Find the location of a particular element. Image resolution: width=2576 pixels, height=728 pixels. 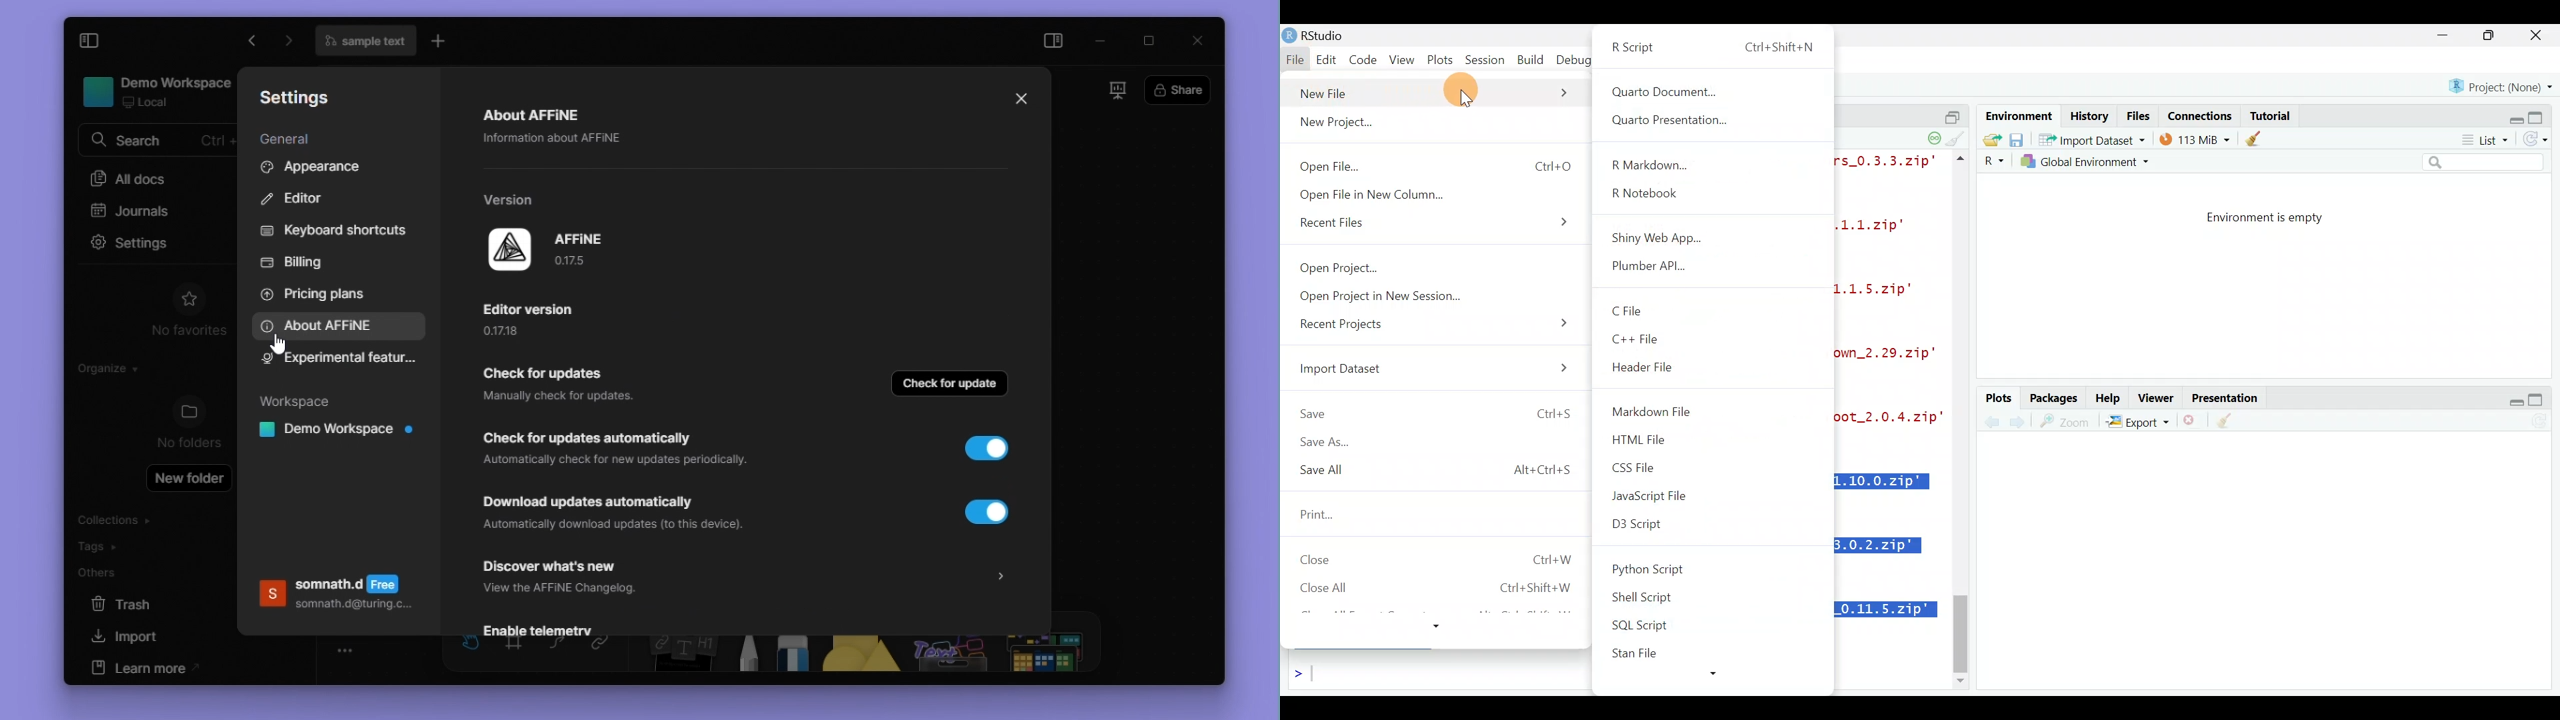

Debug is located at coordinates (1573, 61).